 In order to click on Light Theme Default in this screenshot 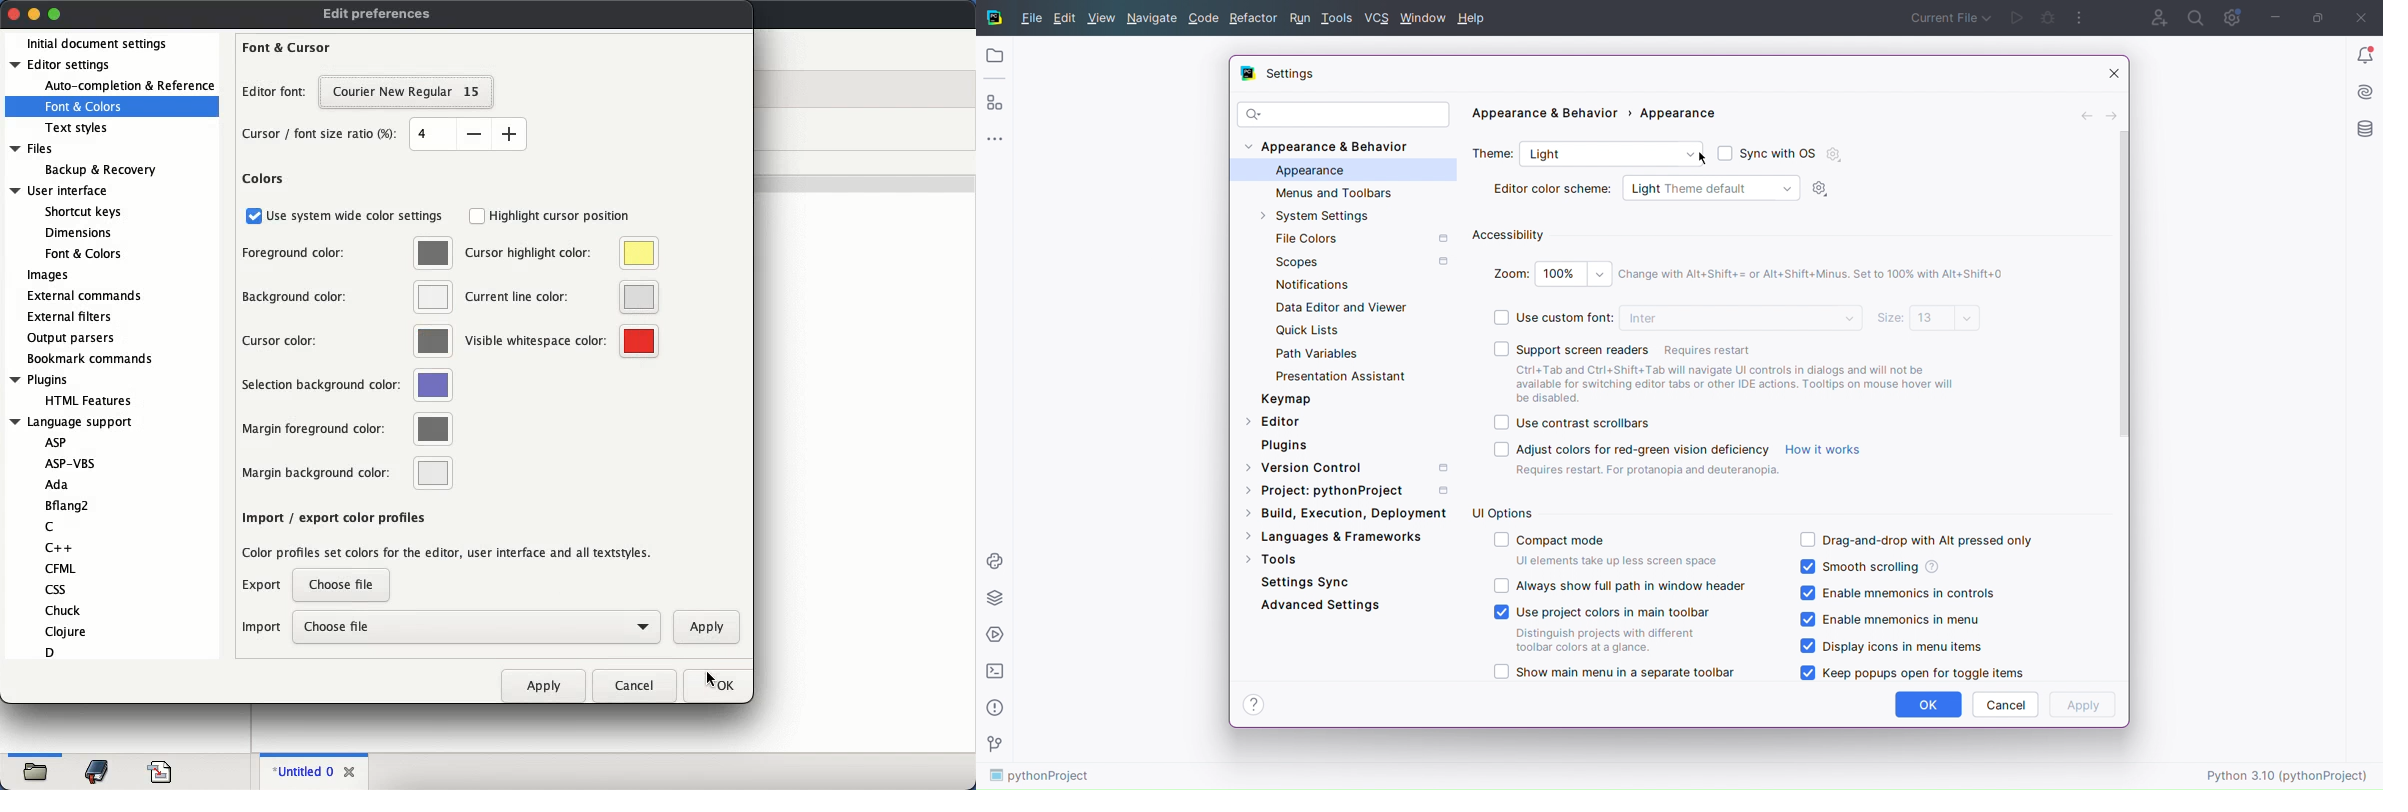, I will do `click(1709, 188)`.